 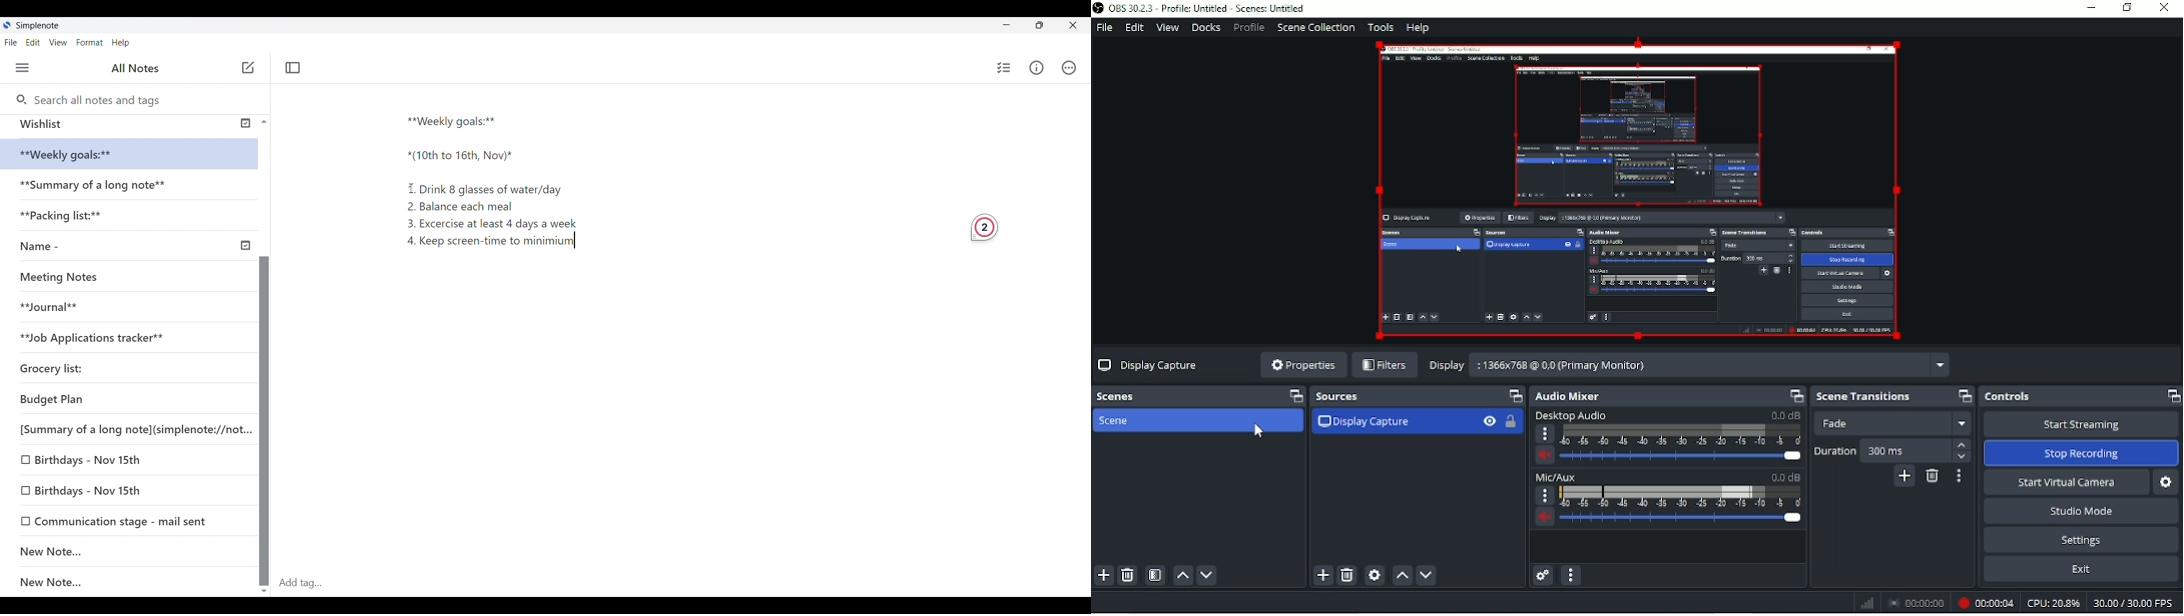 I want to click on Volume, so click(x=1544, y=519).